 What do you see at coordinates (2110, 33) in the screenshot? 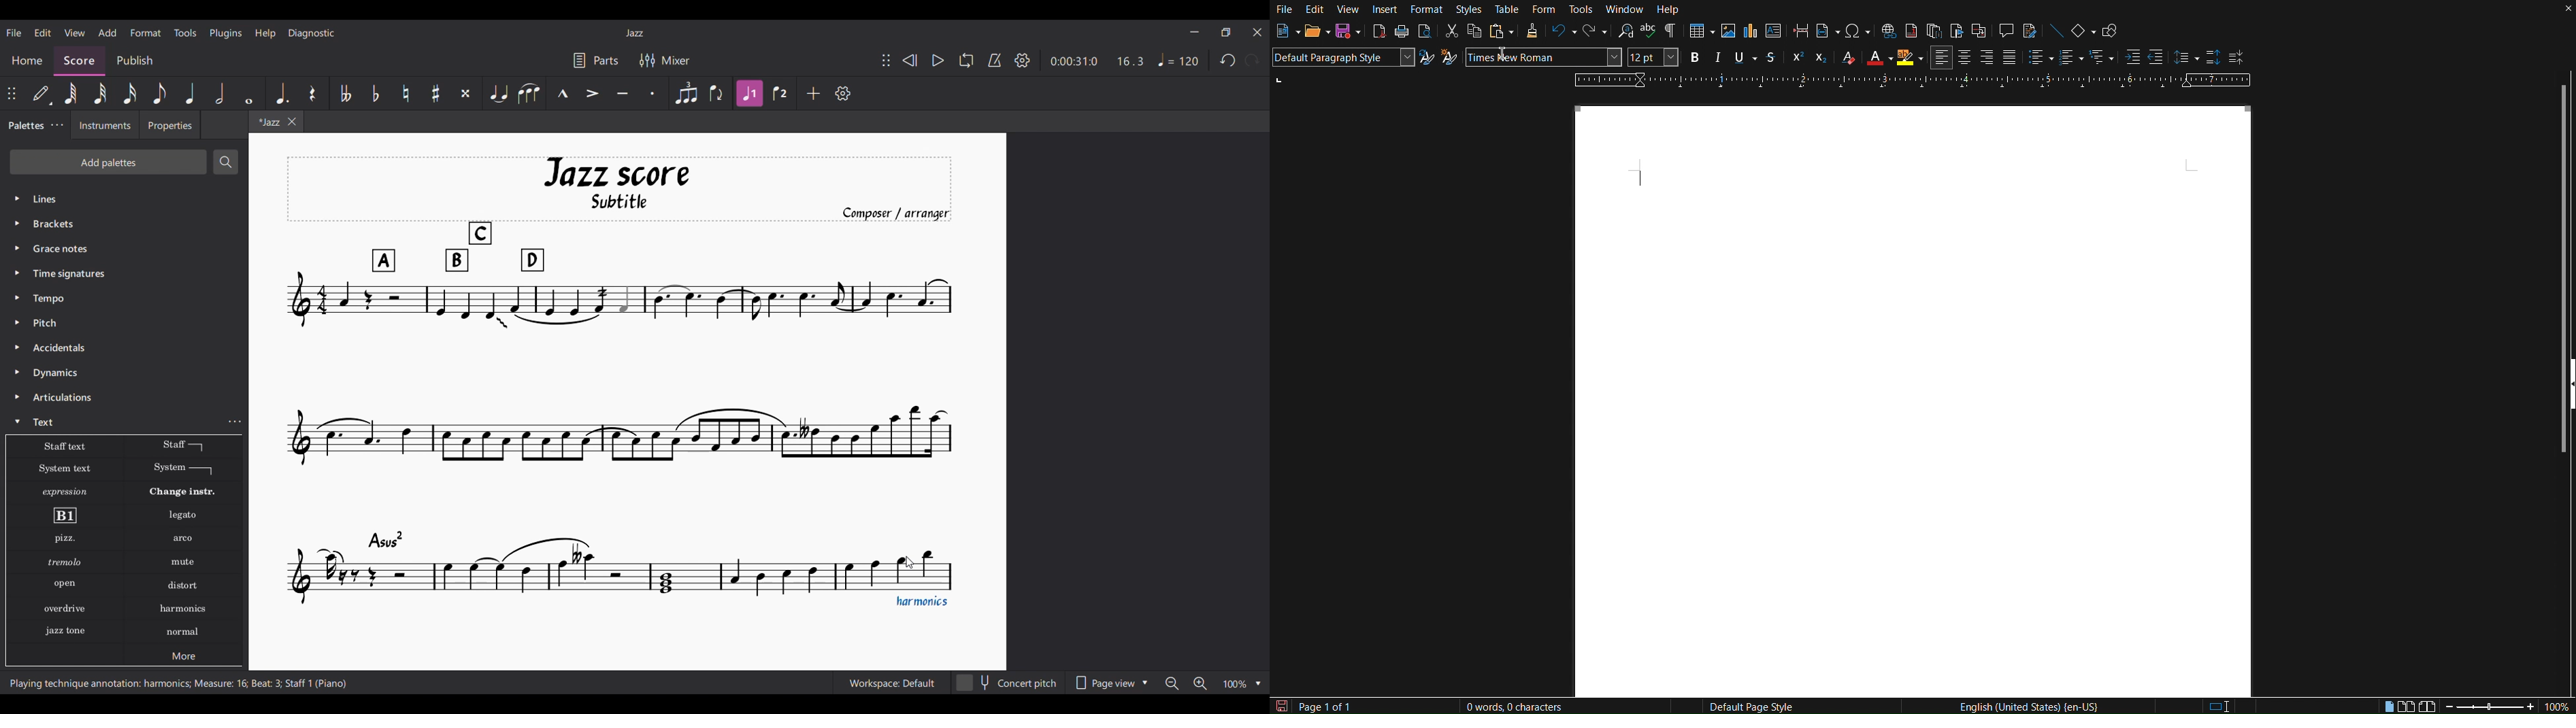
I see `Show Draw Functions` at bounding box center [2110, 33].